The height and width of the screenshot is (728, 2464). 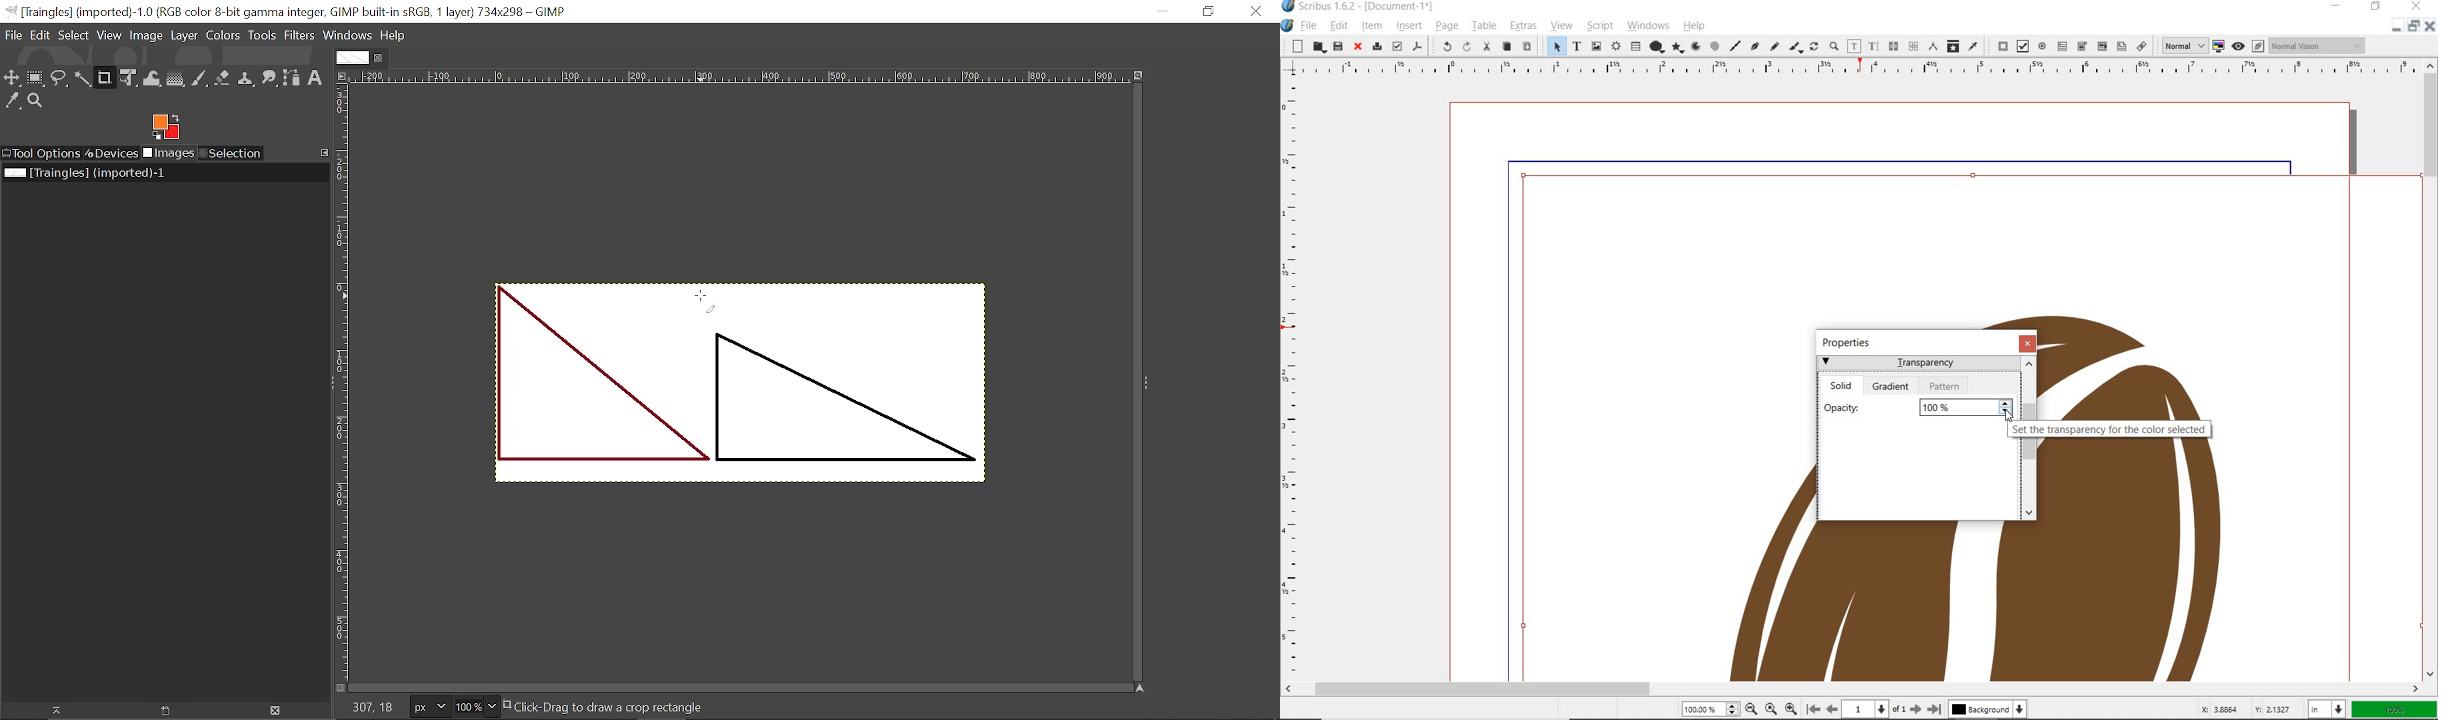 I want to click on undo, so click(x=1444, y=46).